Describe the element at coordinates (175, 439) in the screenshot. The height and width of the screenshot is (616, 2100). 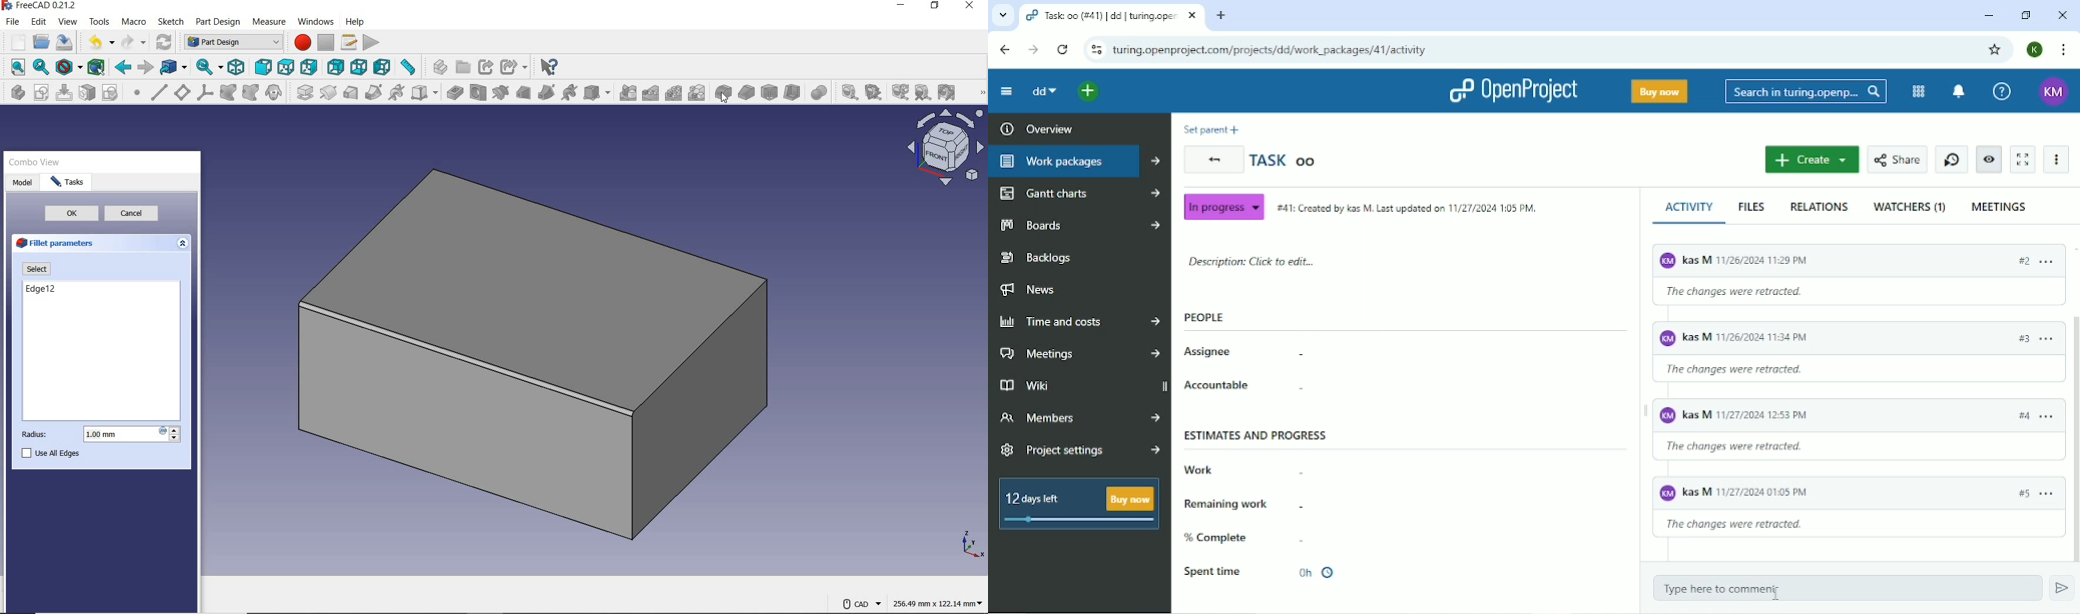
I see `decrease` at that location.